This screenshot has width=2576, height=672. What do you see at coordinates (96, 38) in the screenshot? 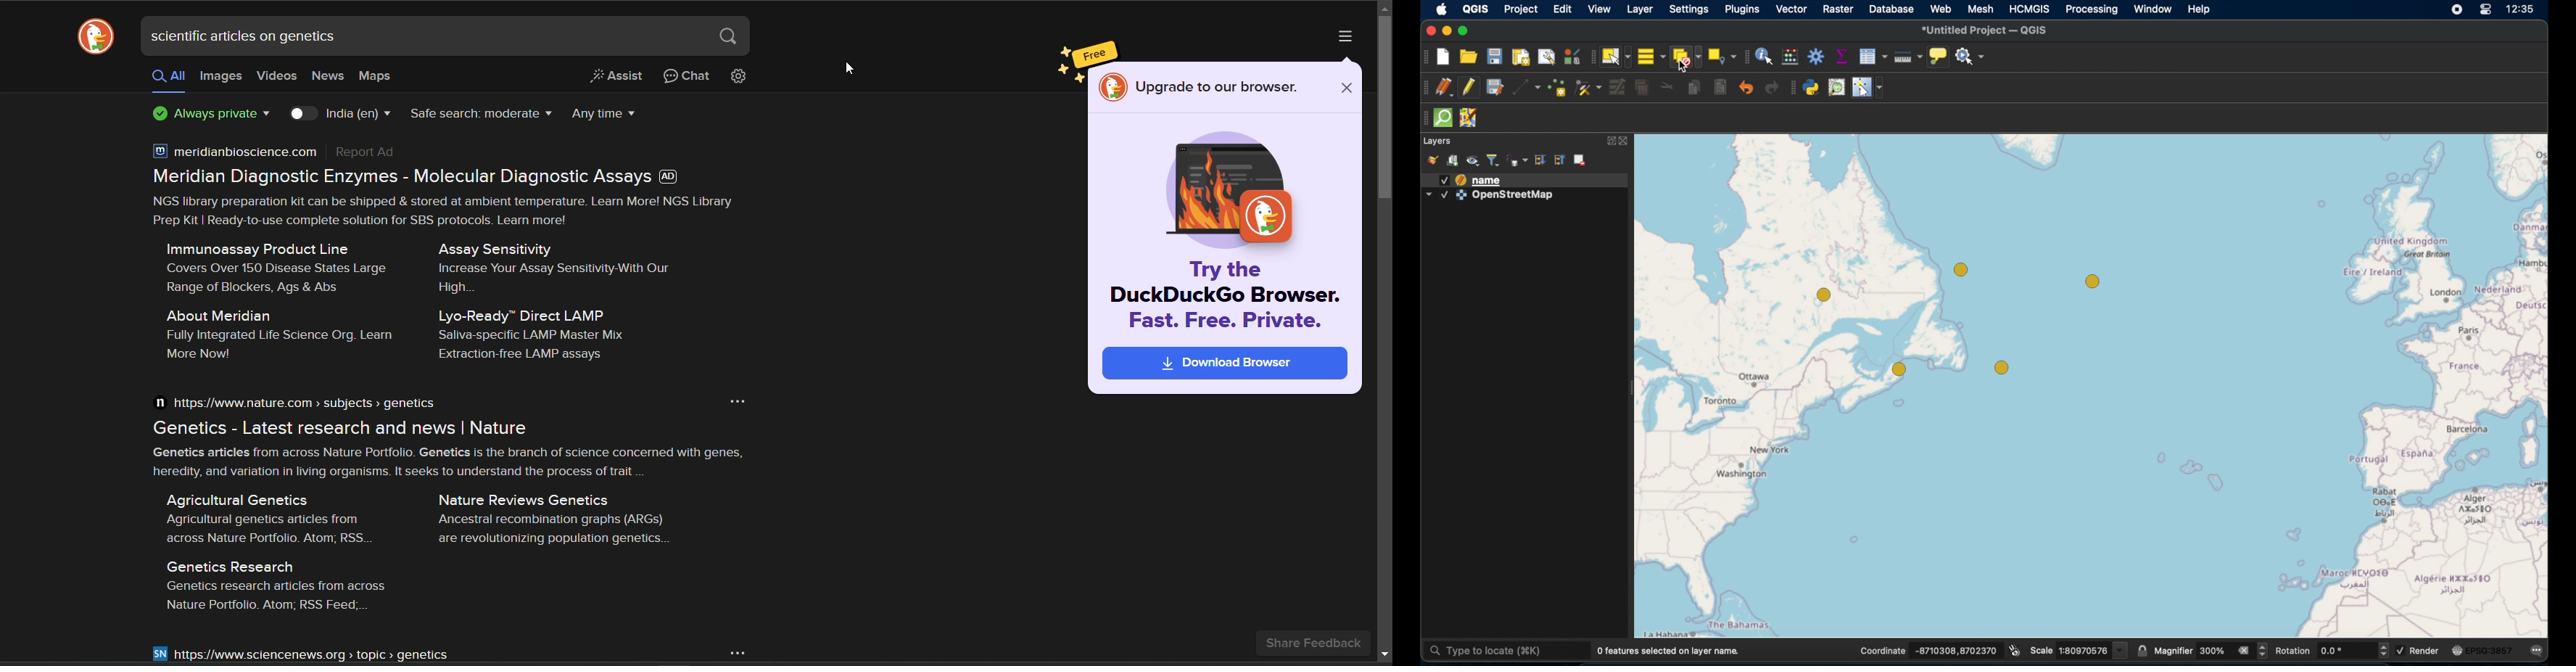
I see `logo` at bounding box center [96, 38].